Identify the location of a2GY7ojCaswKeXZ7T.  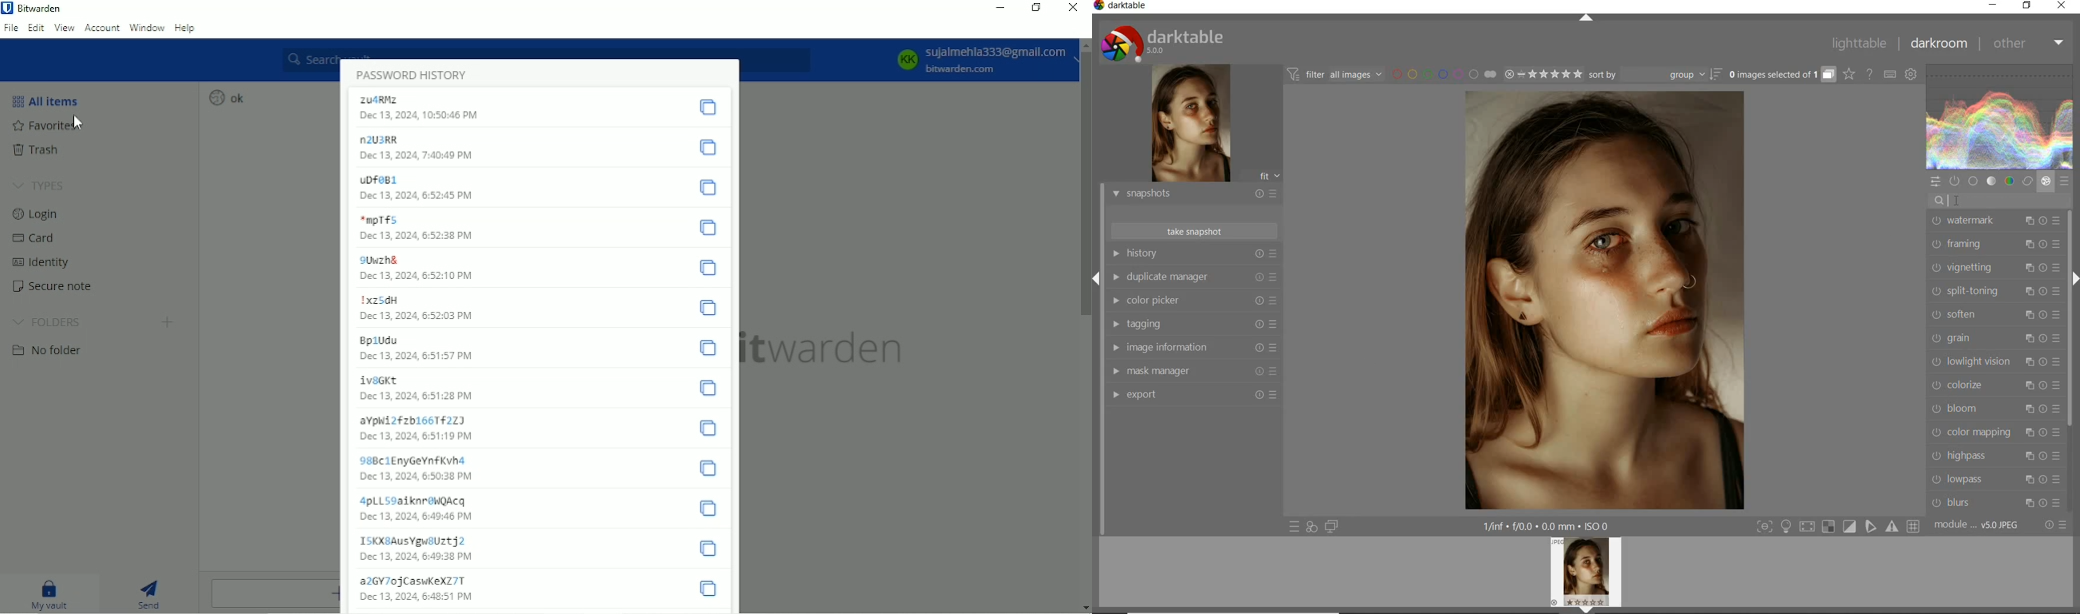
(412, 580).